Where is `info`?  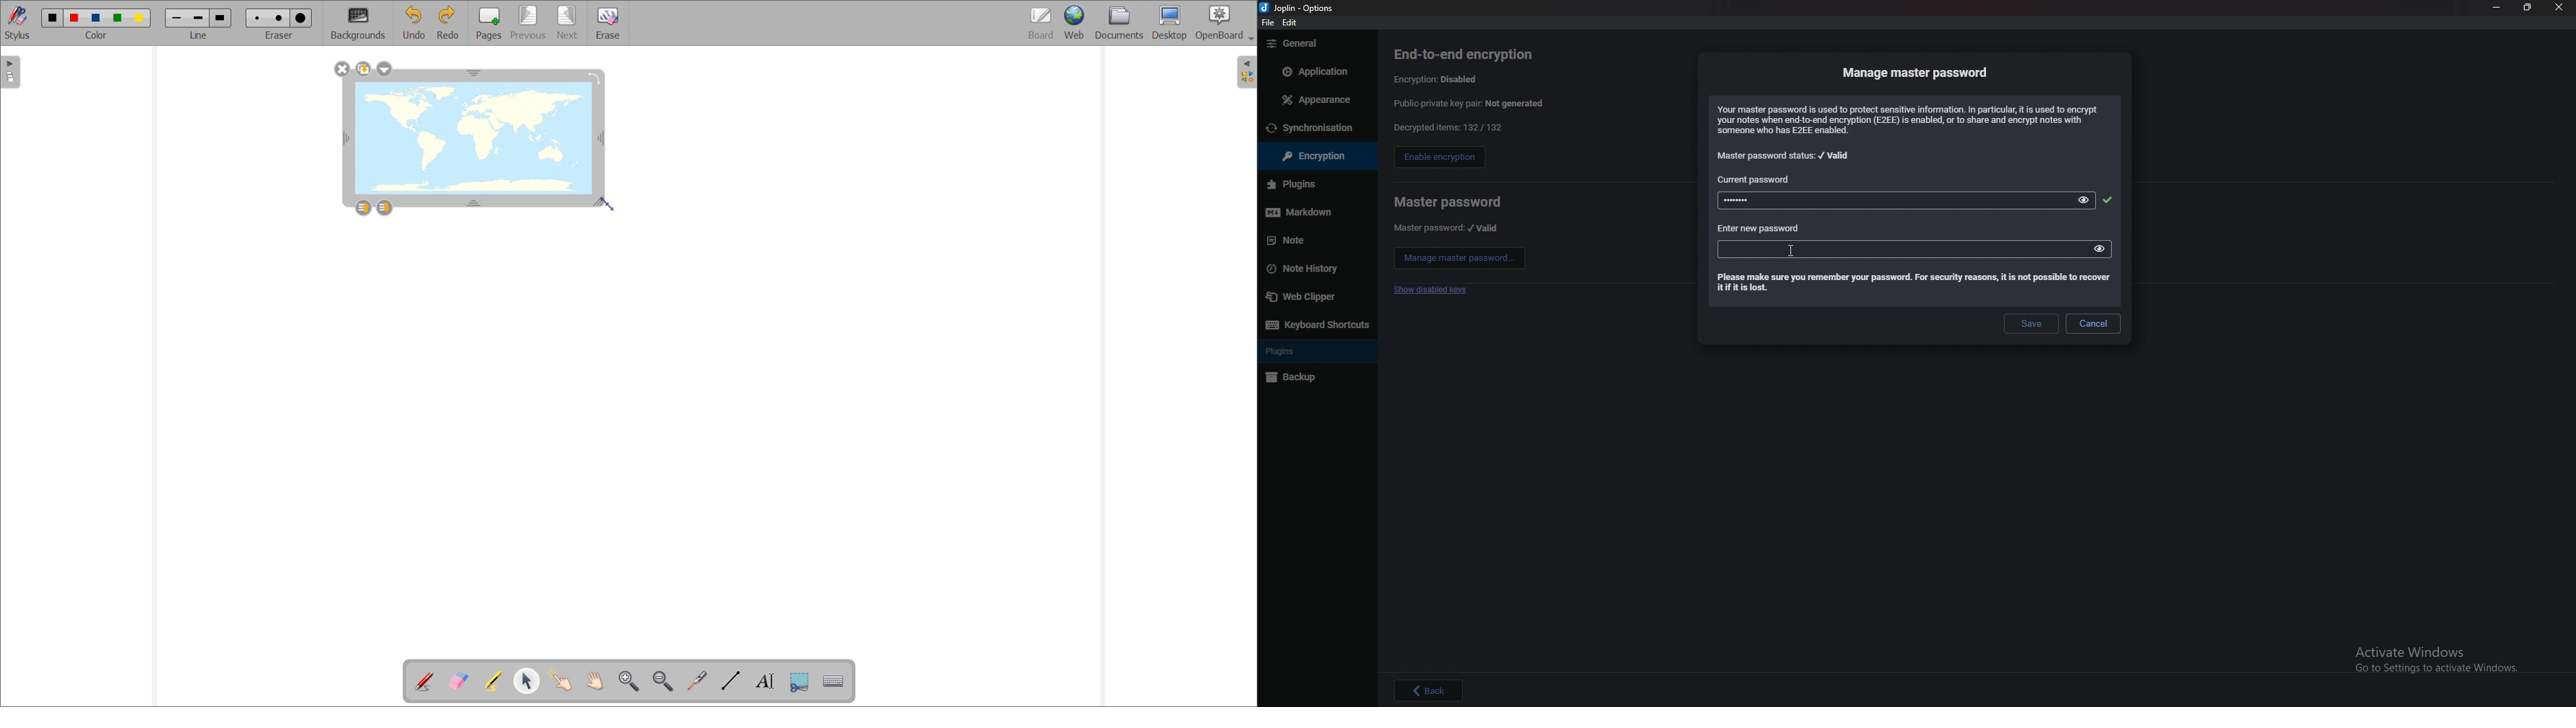
info is located at coordinates (1912, 119).